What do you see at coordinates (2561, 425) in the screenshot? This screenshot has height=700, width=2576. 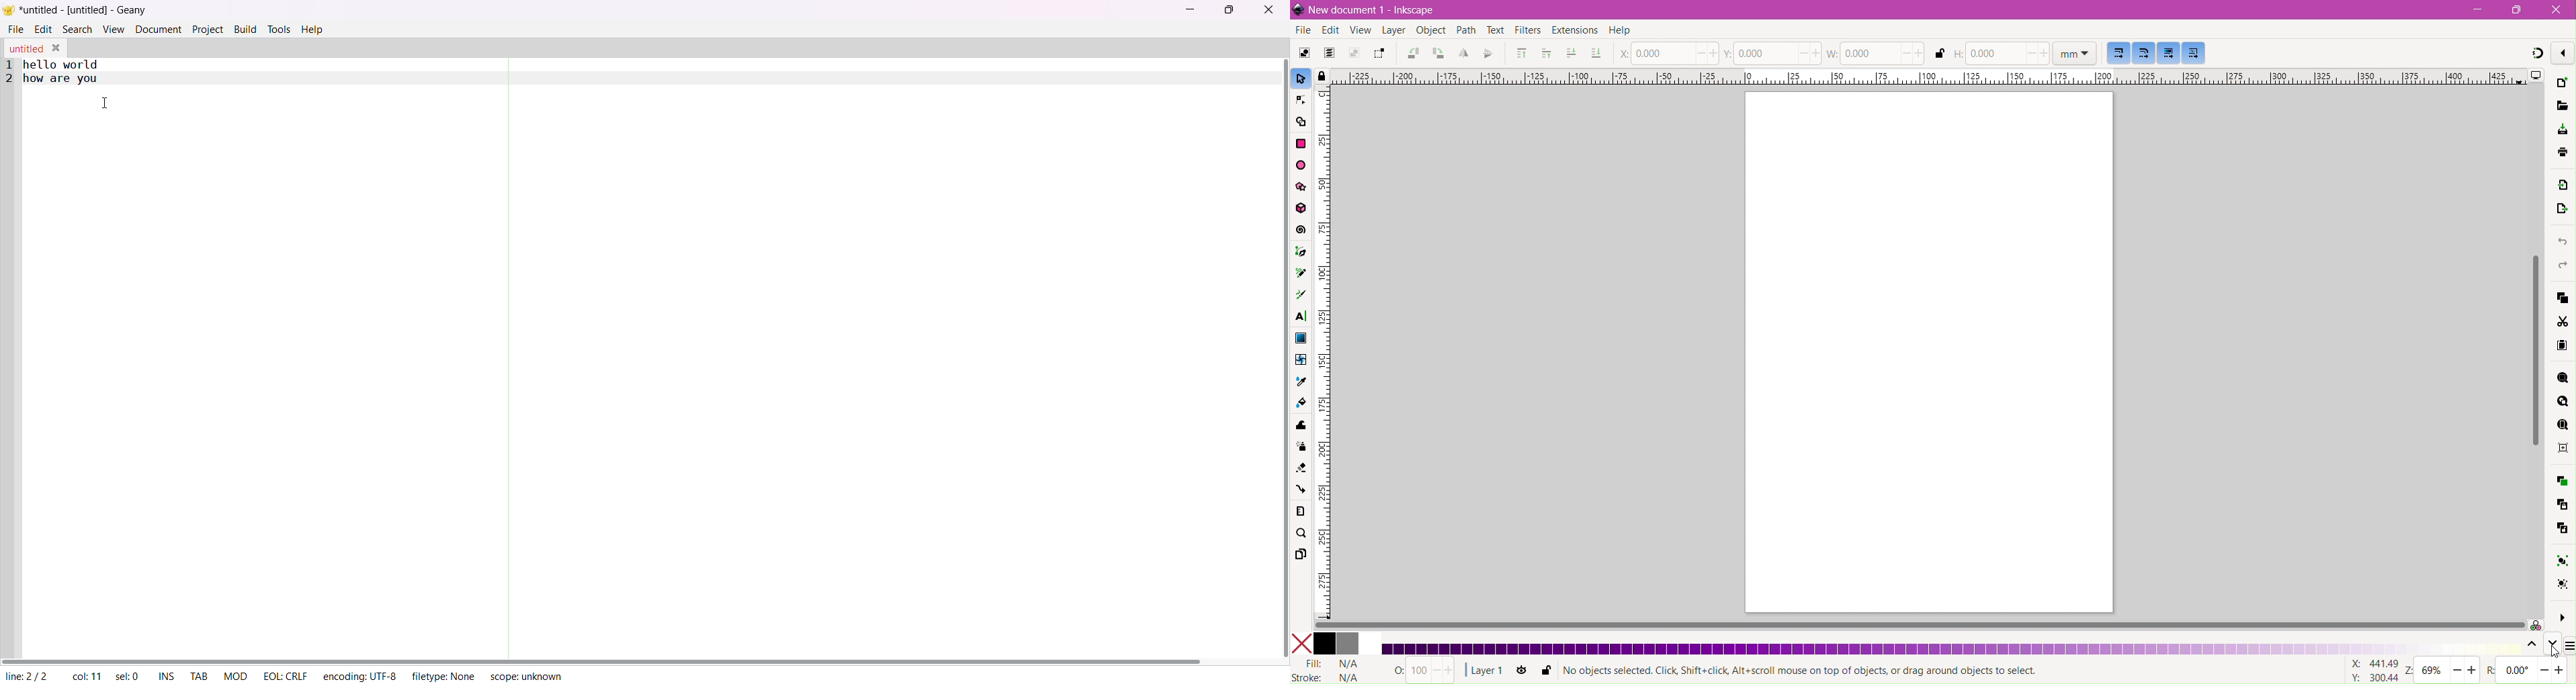 I see `Zoom Page` at bounding box center [2561, 425].